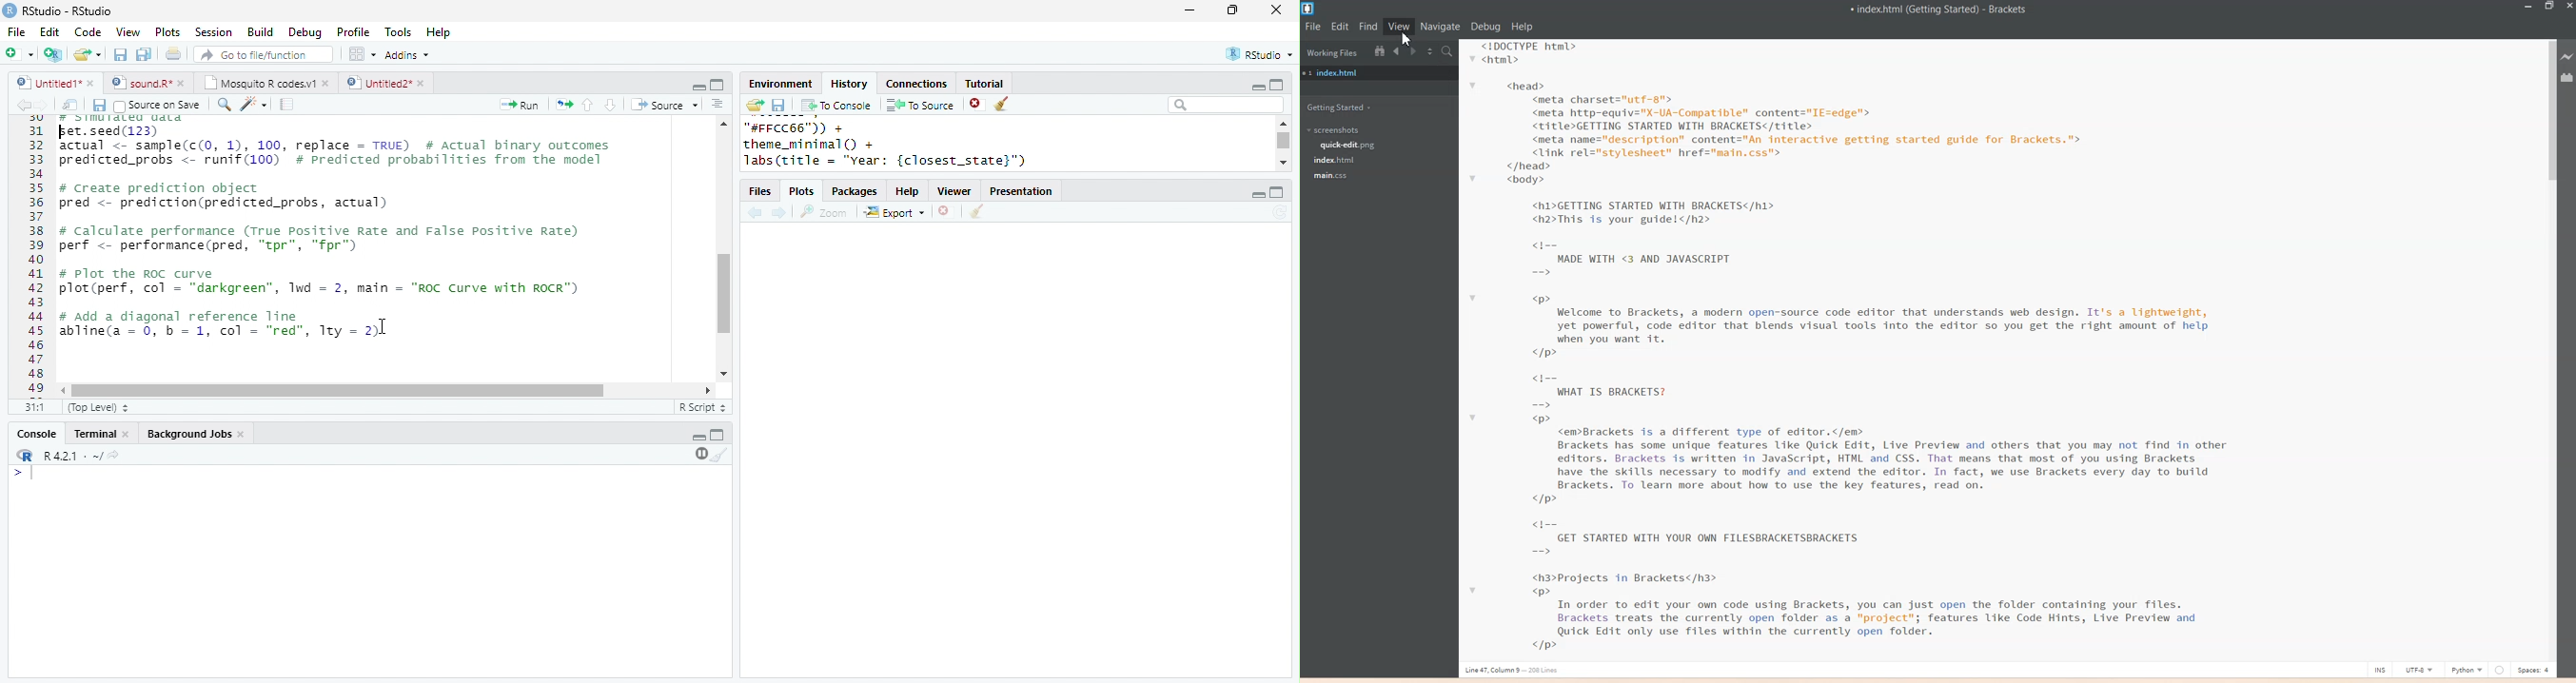  What do you see at coordinates (1021, 191) in the screenshot?
I see `Presentation` at bounding box center [1021, 191].